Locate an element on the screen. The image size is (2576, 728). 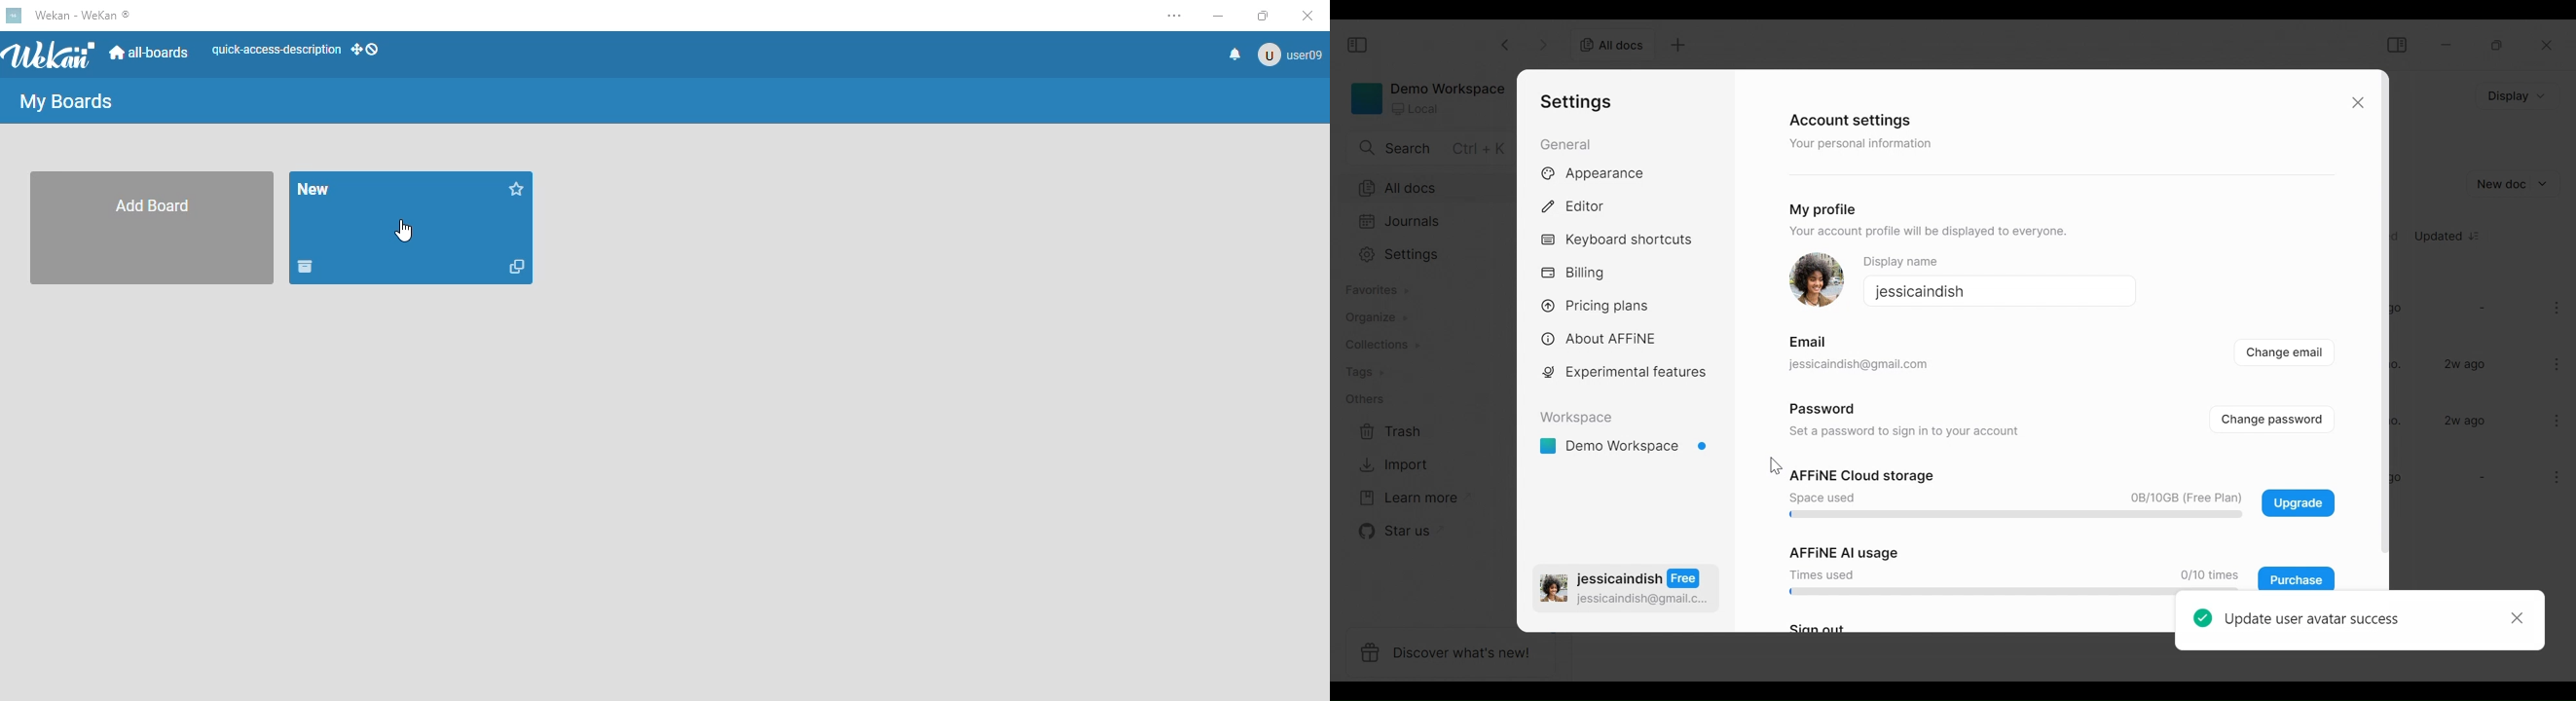
move board to archive is located at coordinates (304, 268).